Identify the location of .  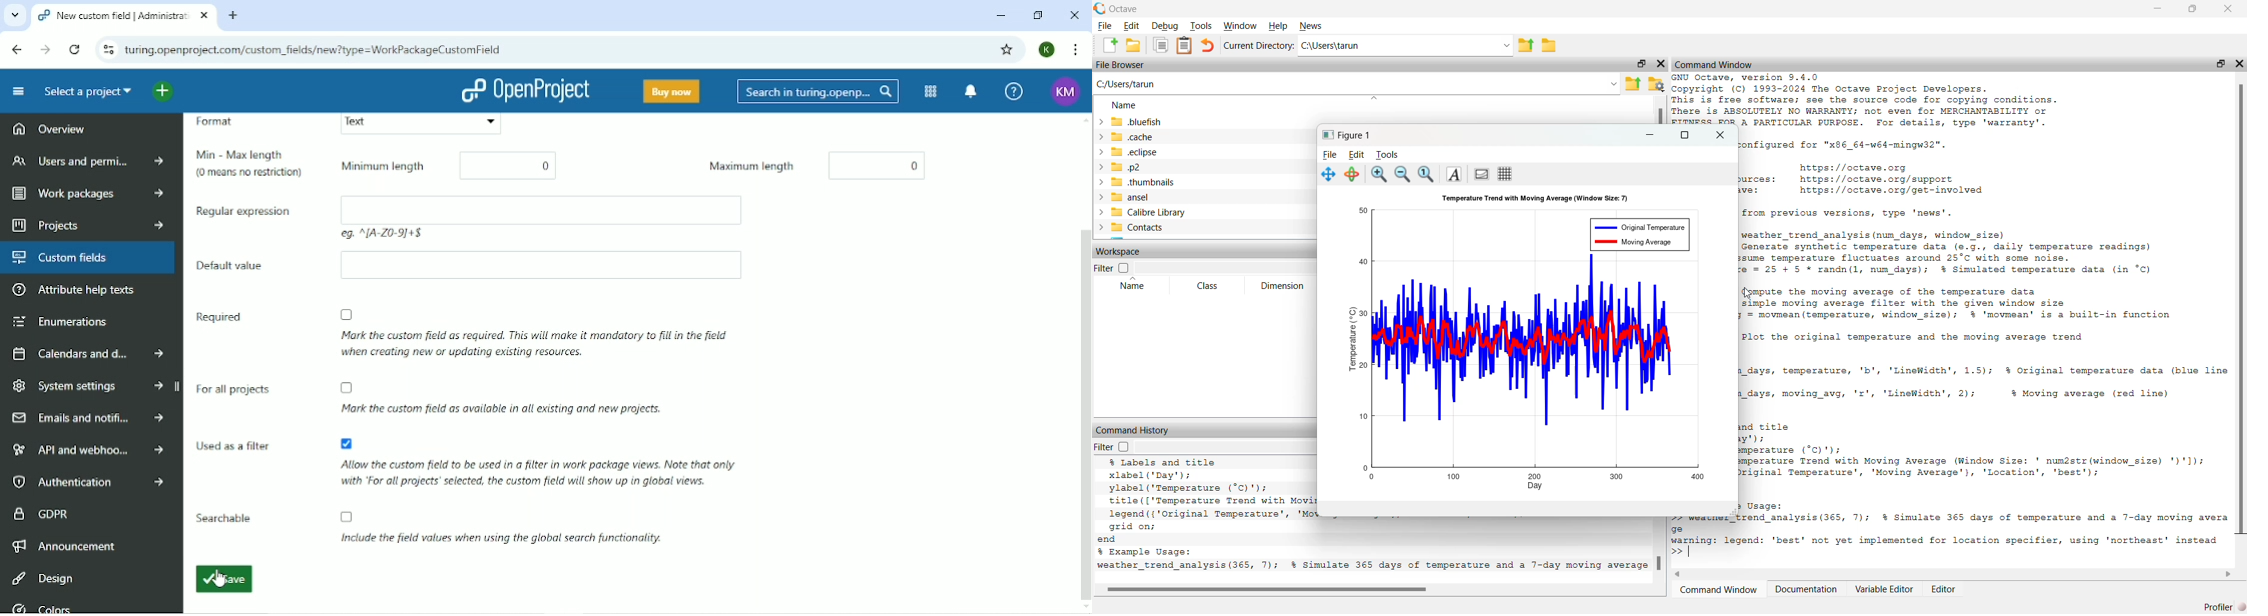
(538, 268).